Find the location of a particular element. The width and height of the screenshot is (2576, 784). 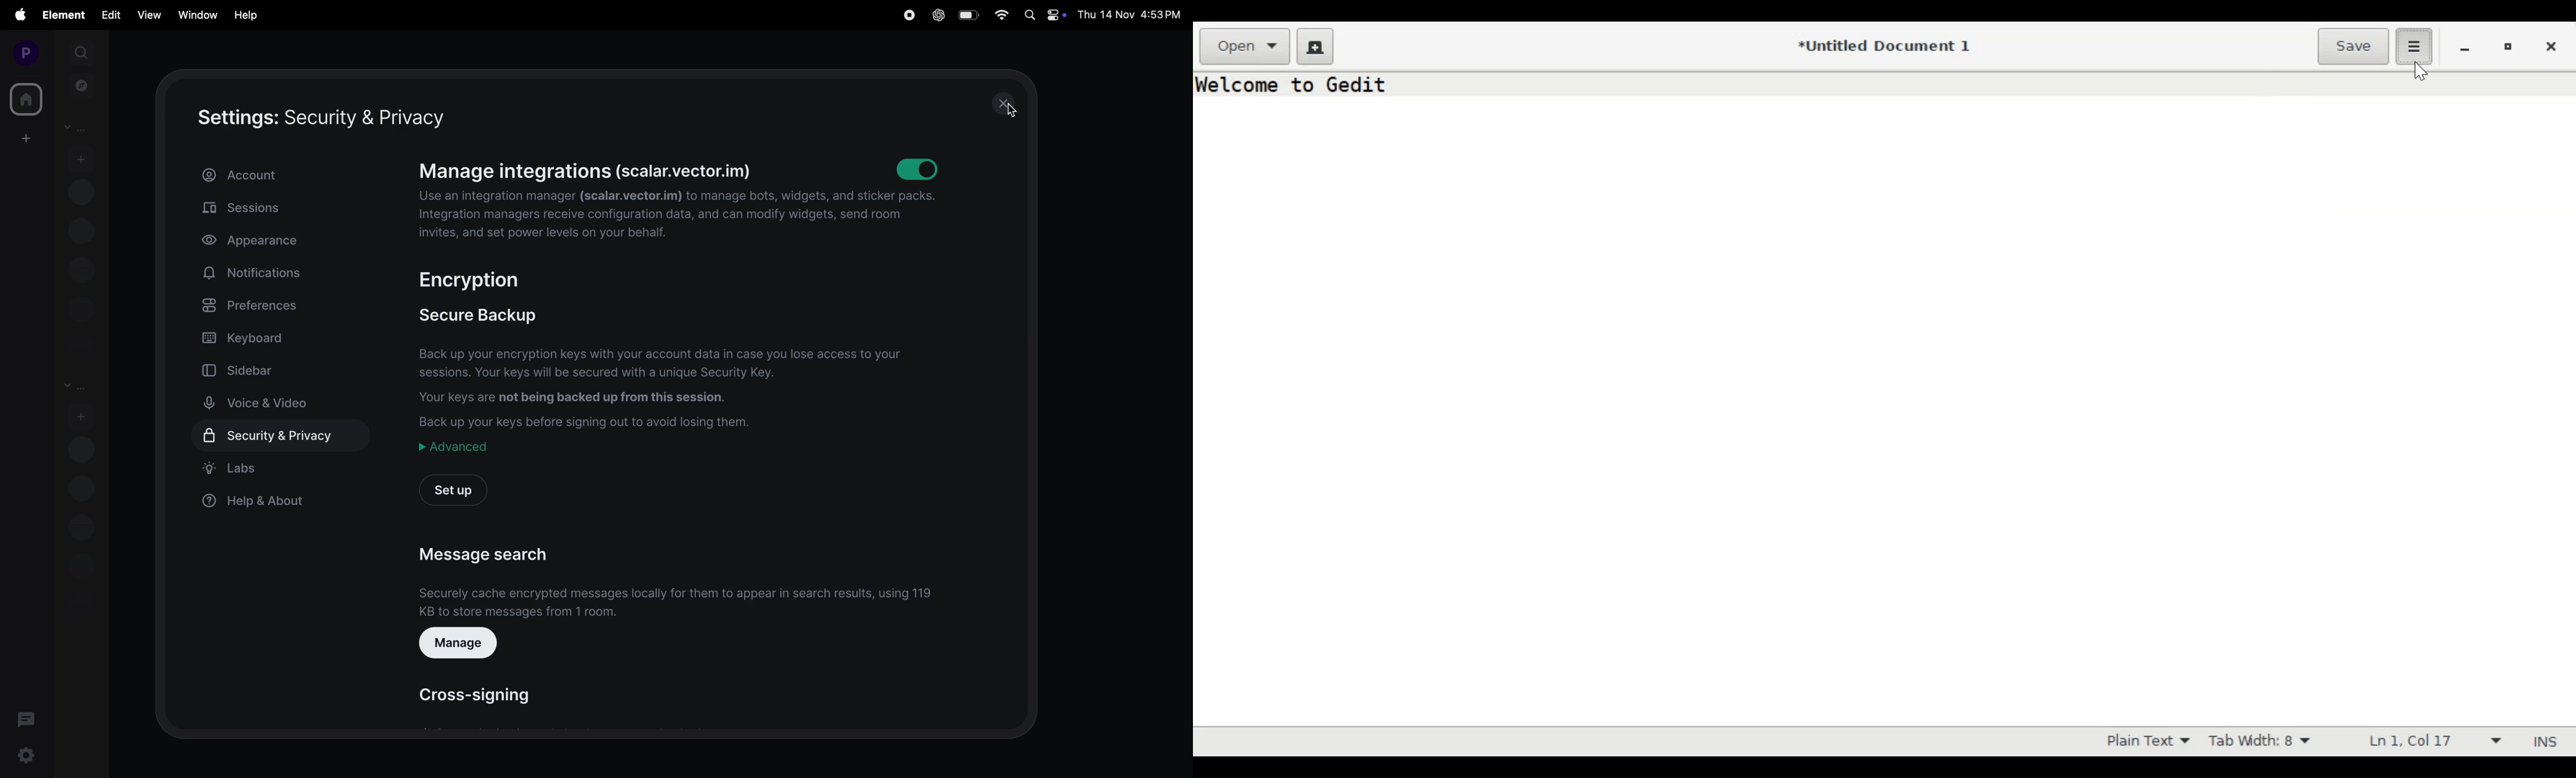

voice and video is located at coordinates (269, 404).